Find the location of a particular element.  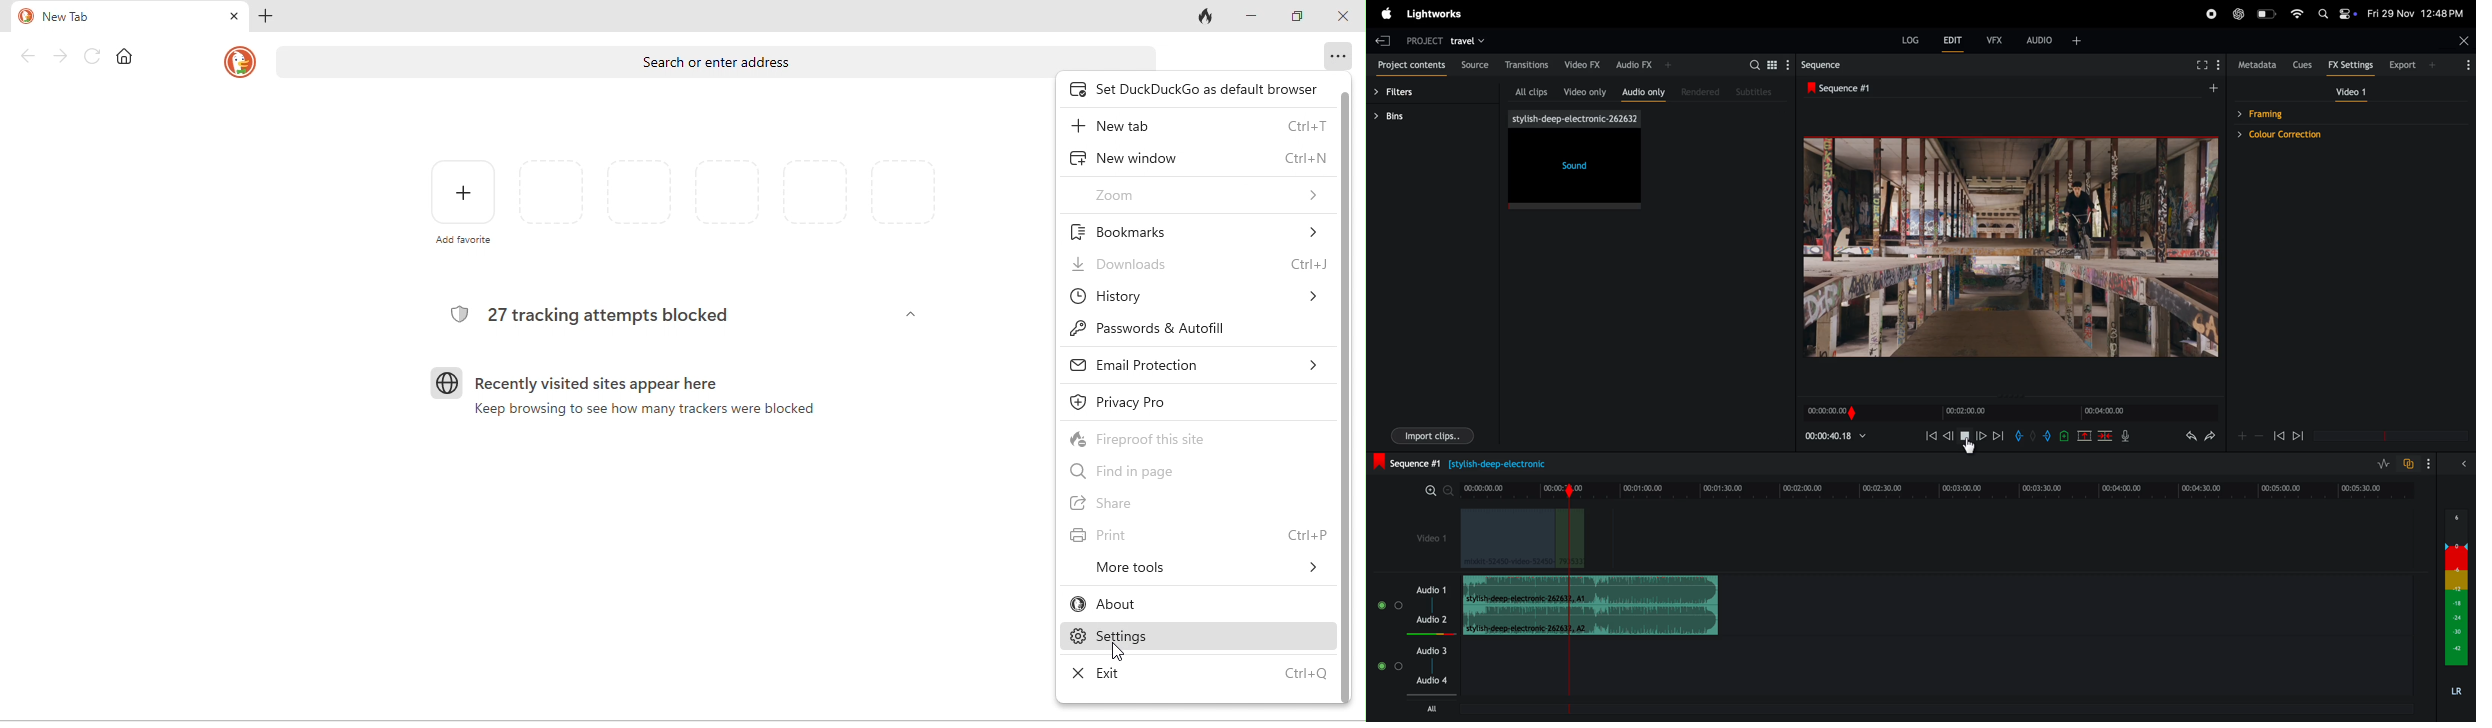

add favorite is located at coordinates (464, 202).